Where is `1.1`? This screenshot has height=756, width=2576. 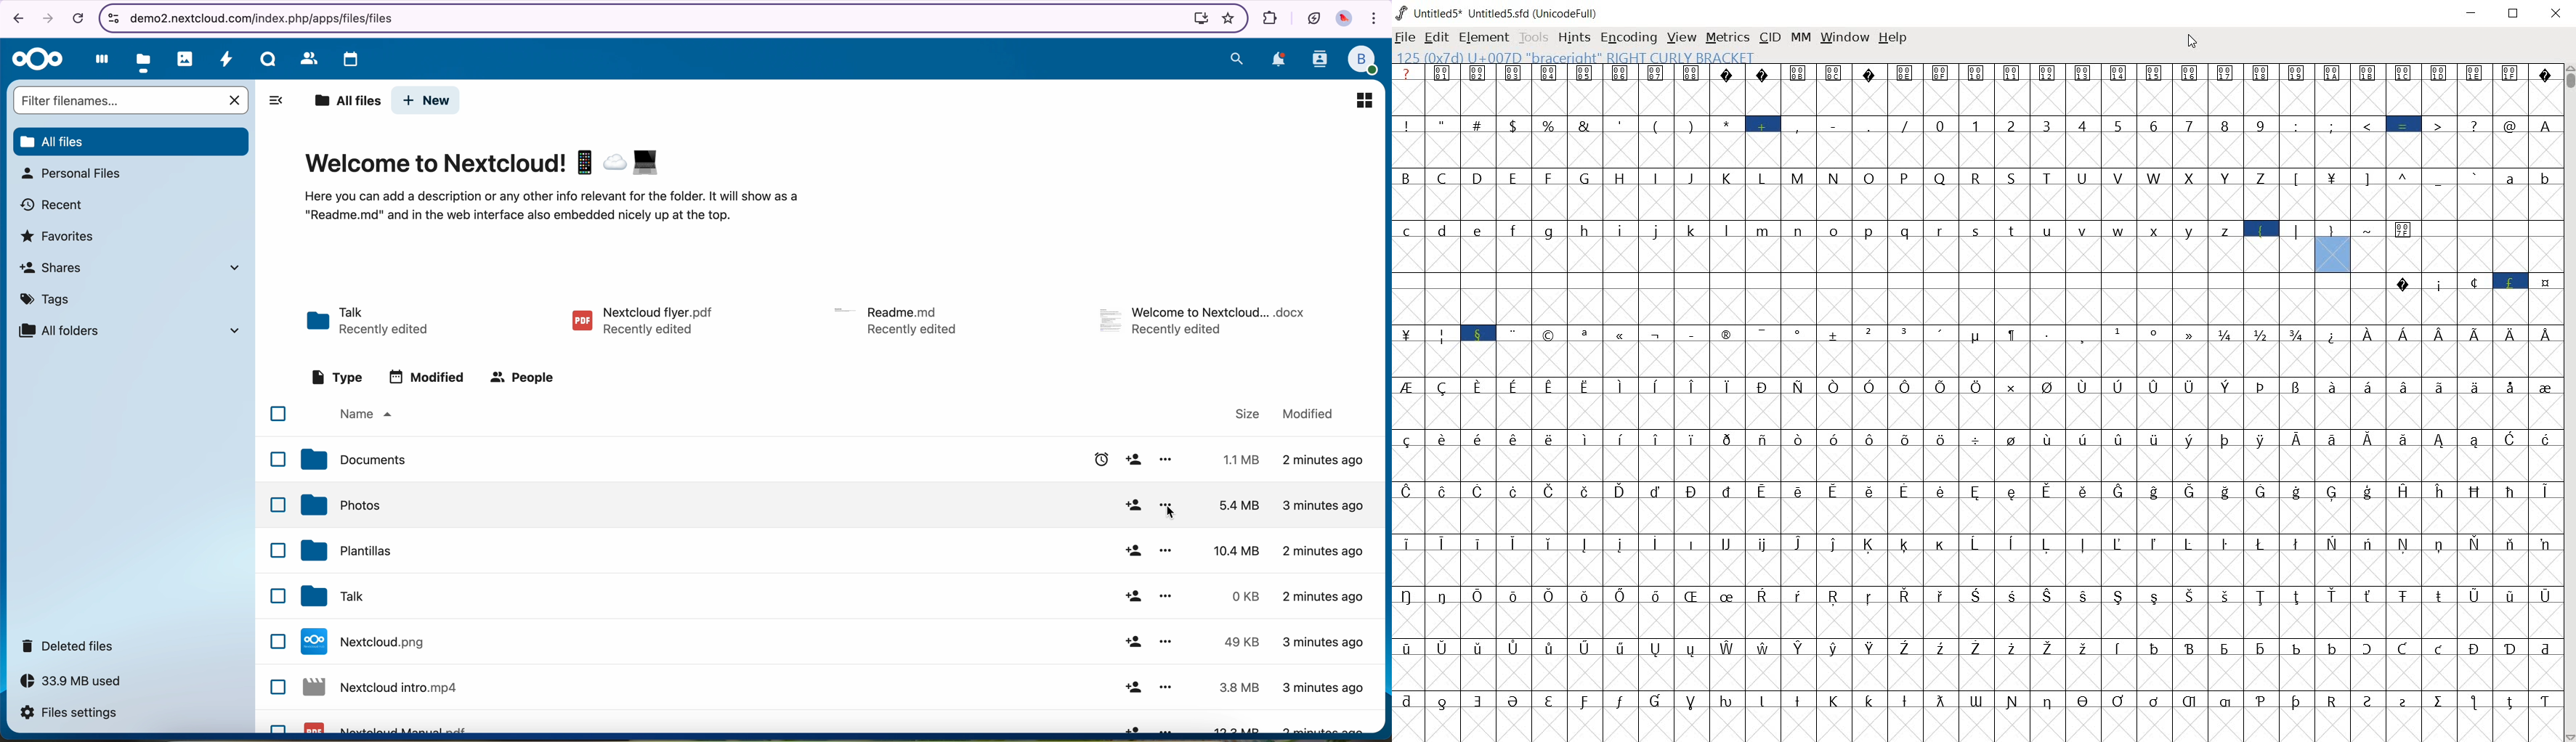
1.1 is located at coordinates (1237, 458).